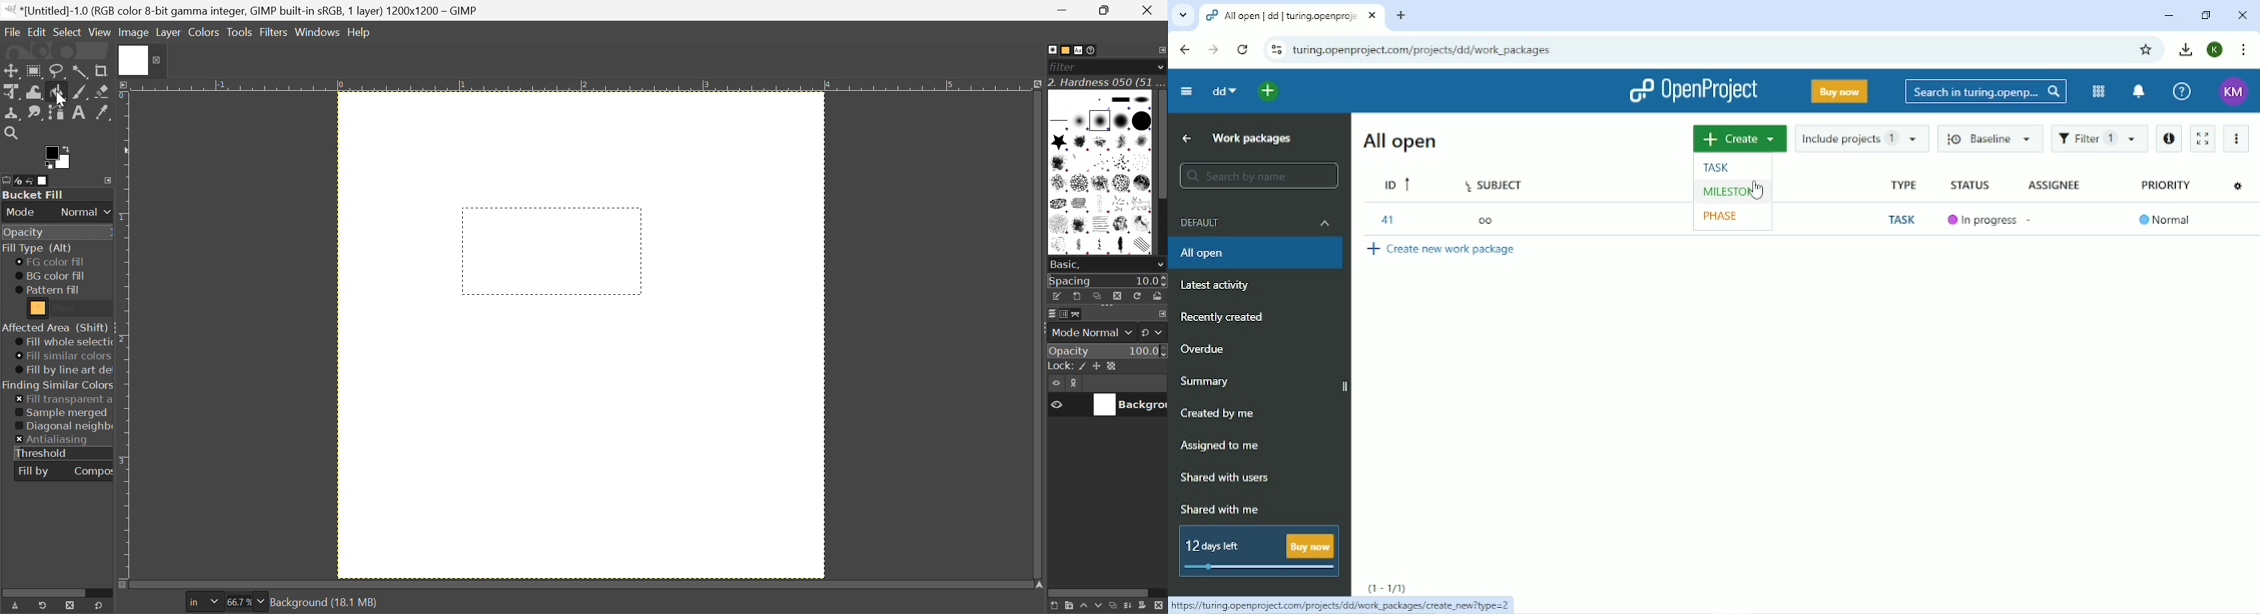 The width and height of the screenshot is (2268, 616). I want to click on Drop down, so click(261, 601).